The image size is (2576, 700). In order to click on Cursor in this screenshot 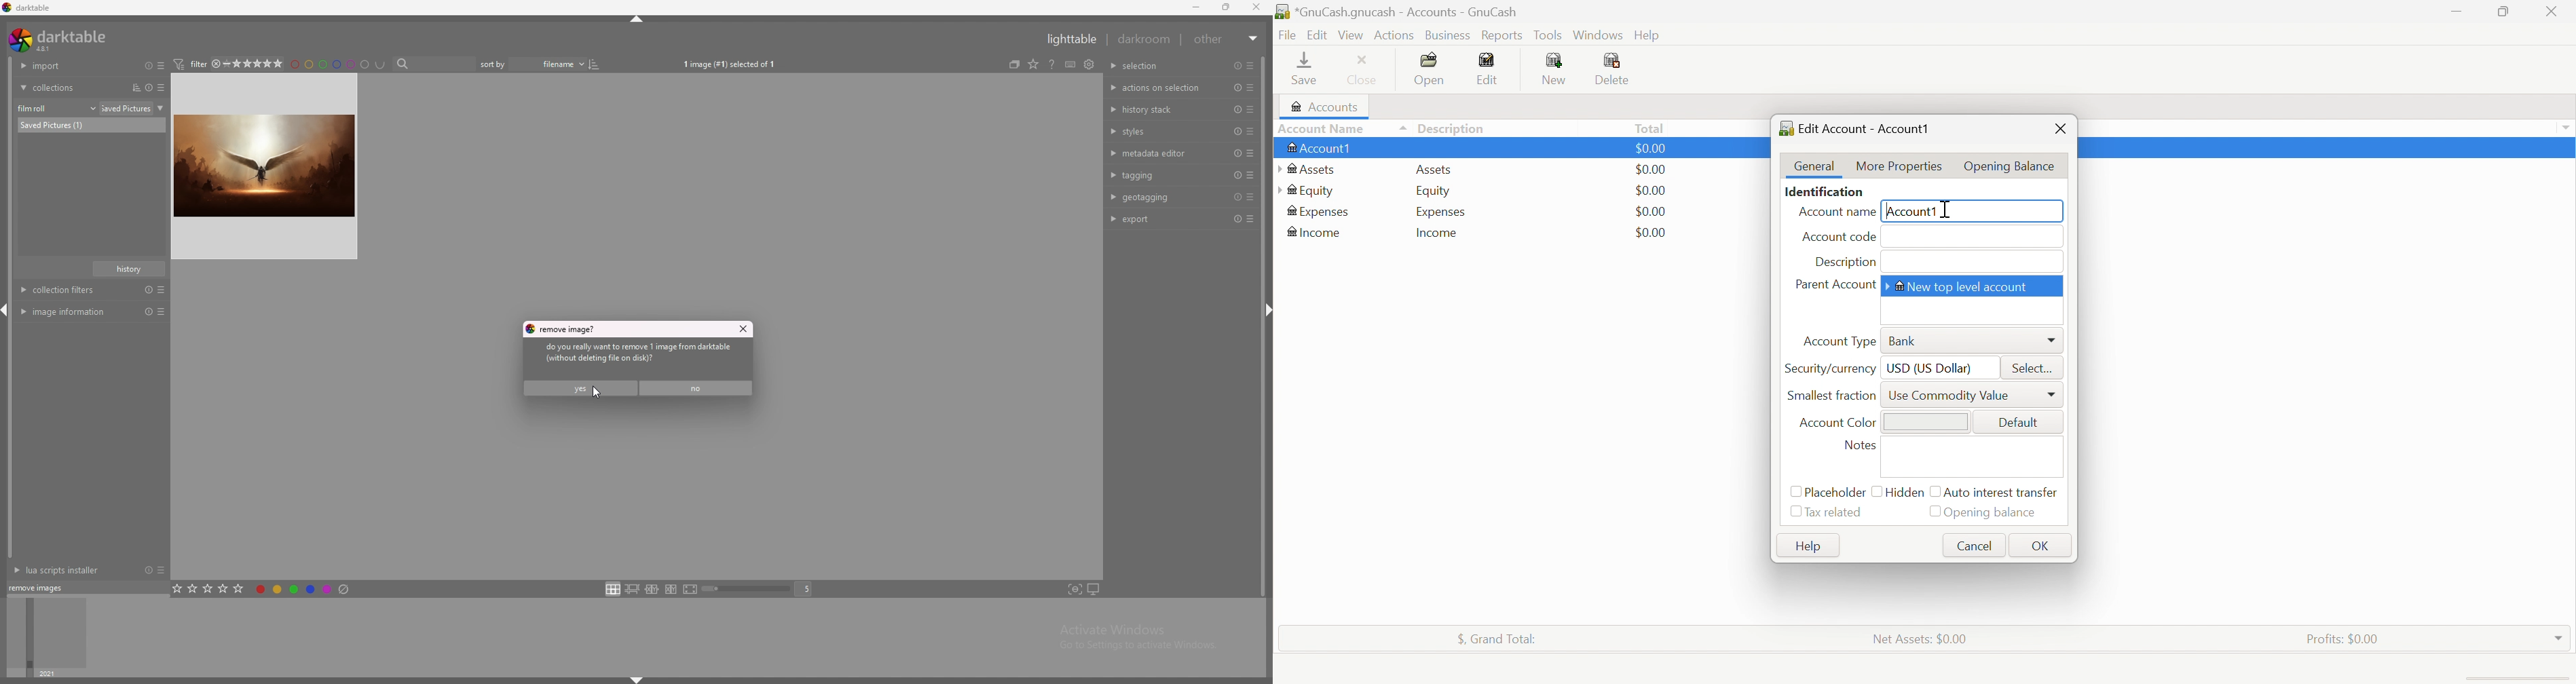, I will do `click(1950, 208)`.